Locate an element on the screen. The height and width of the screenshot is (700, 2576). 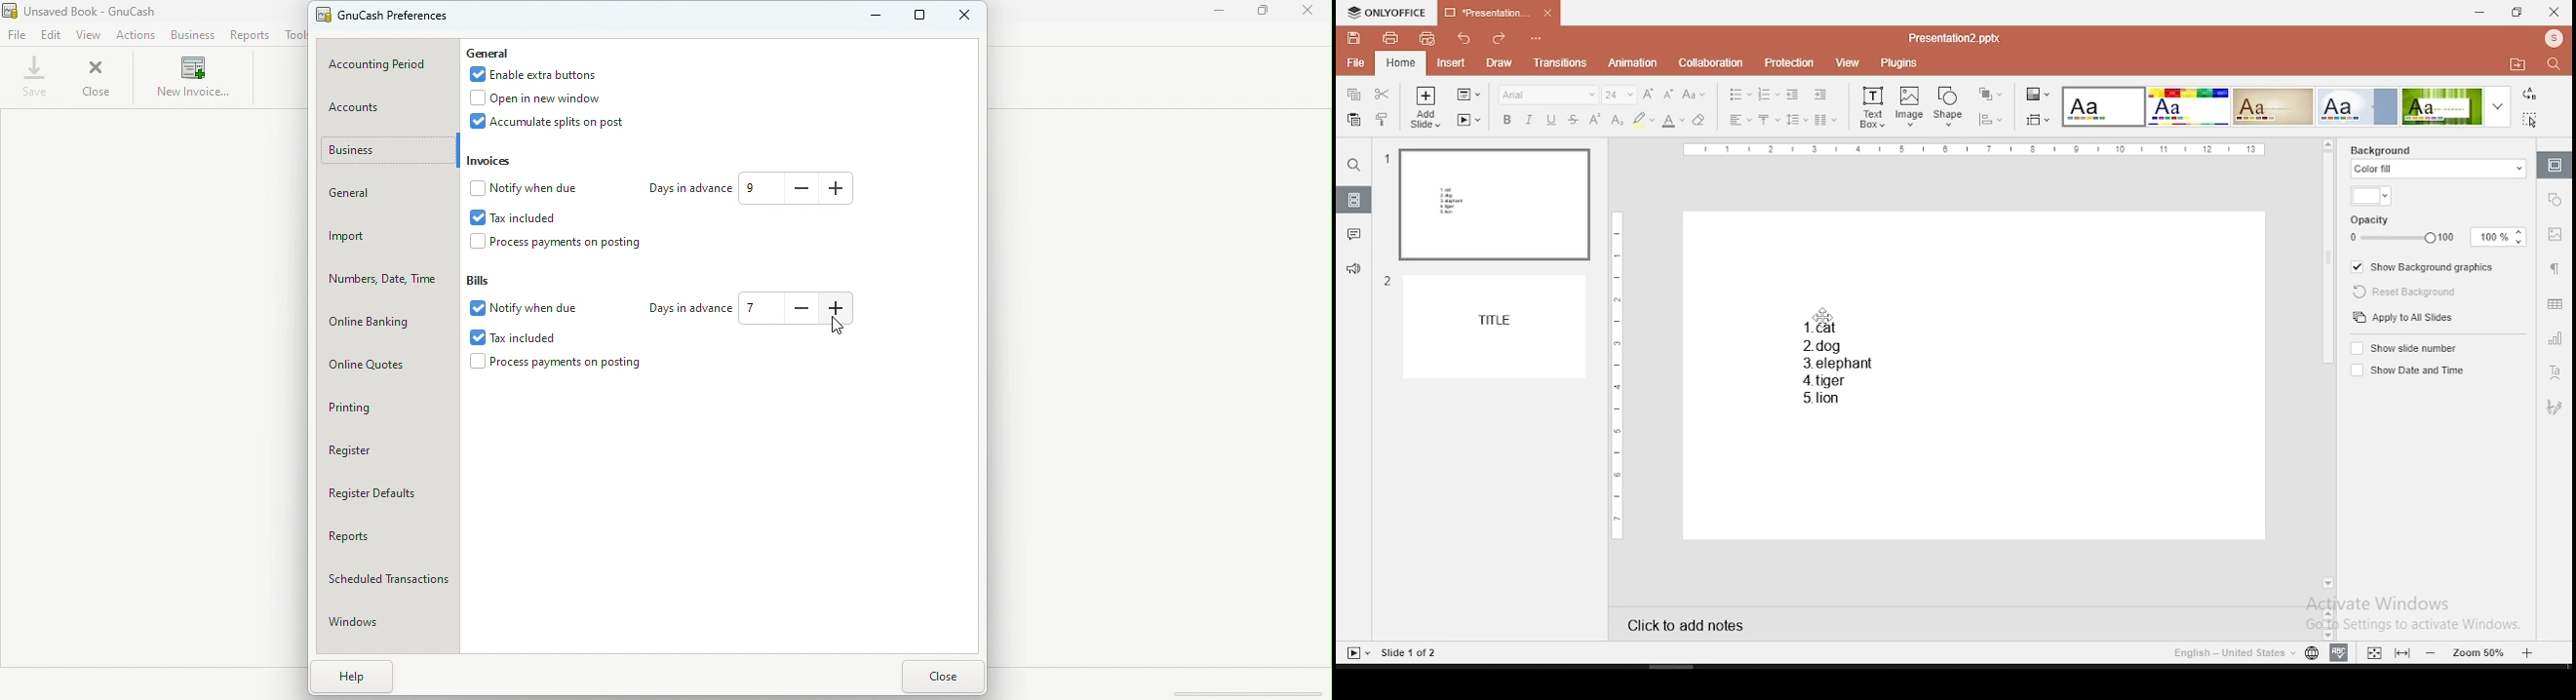
slide 1 is located at coordinates (1495, 326).